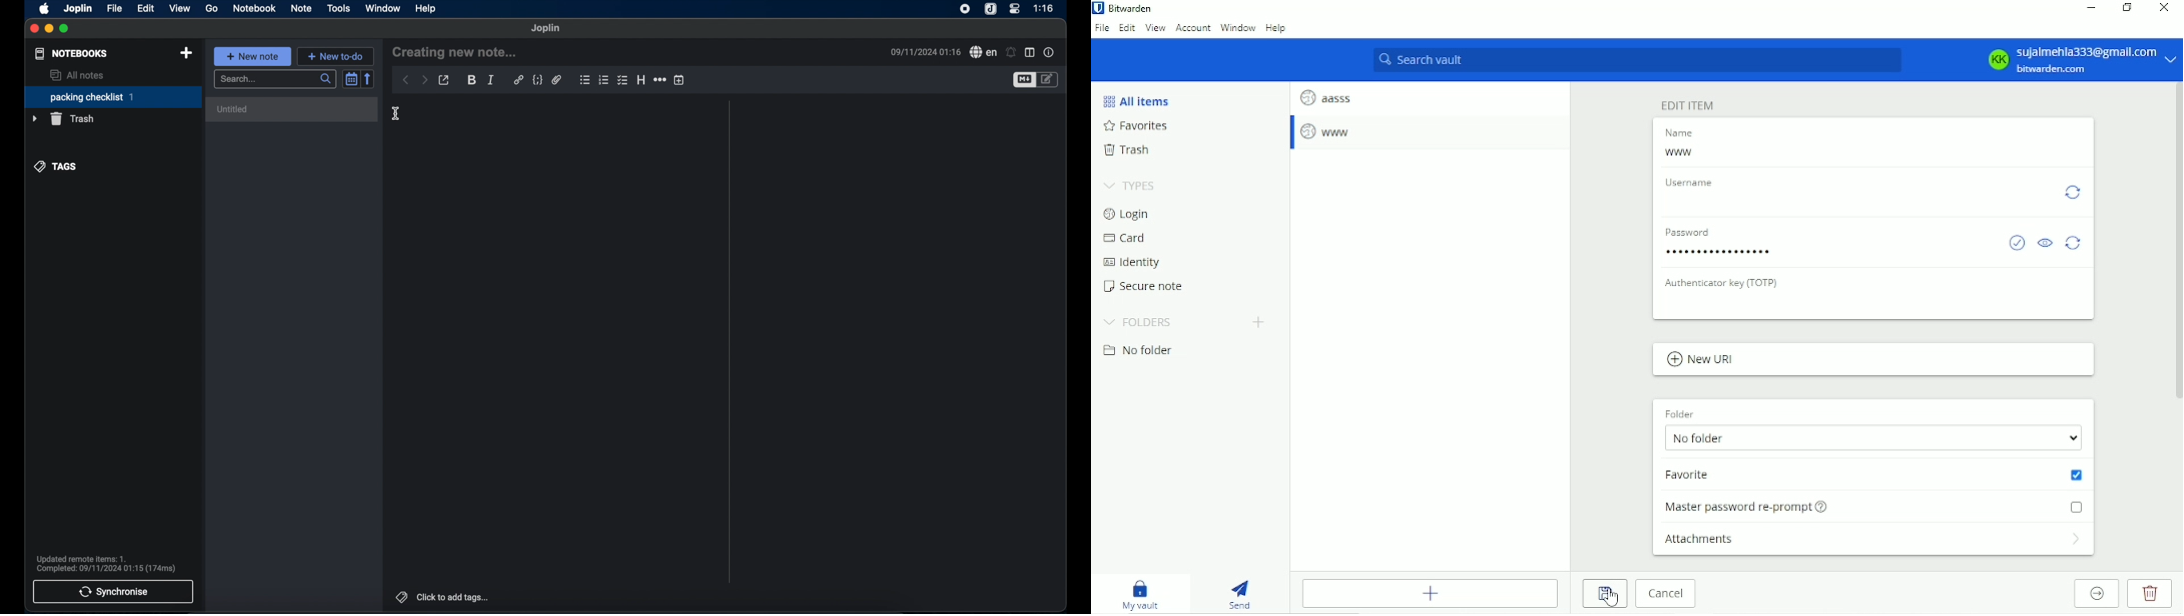 This screenshot has height=616, width=2184. I want to click on toggle sort order field, so click(351, 78).